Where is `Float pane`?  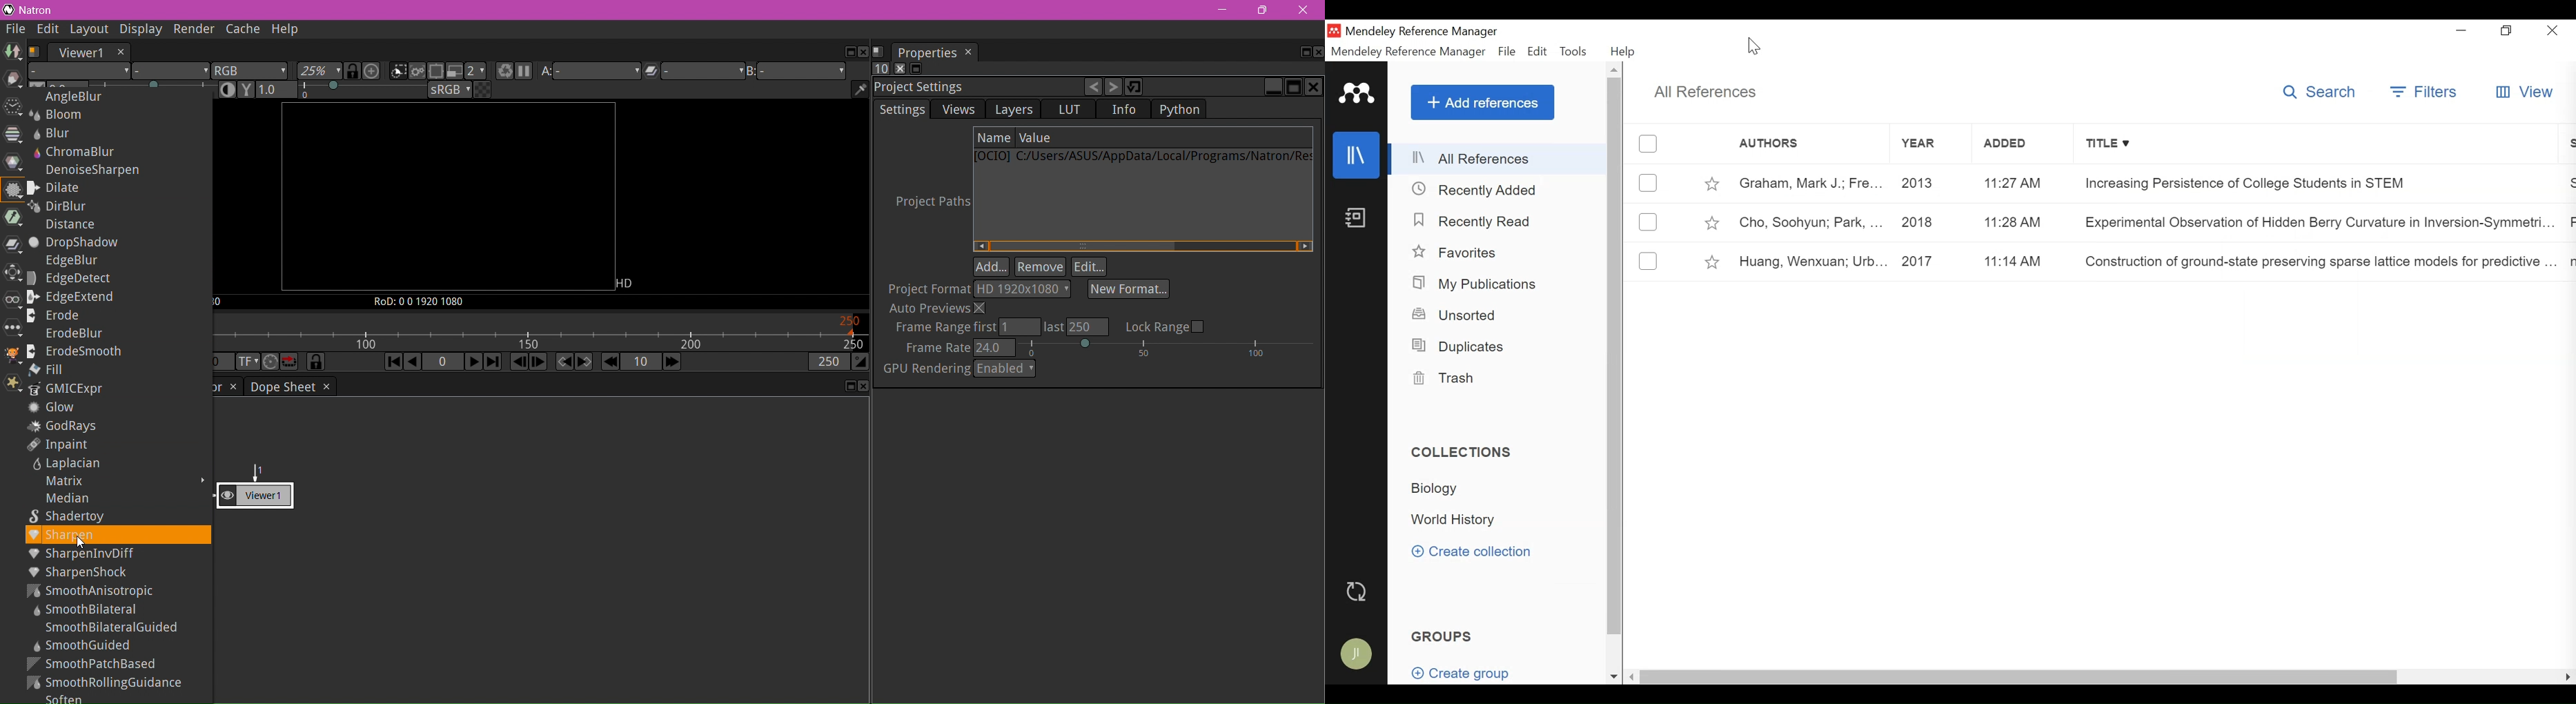 Float pane is located at coordinates (847, 387).